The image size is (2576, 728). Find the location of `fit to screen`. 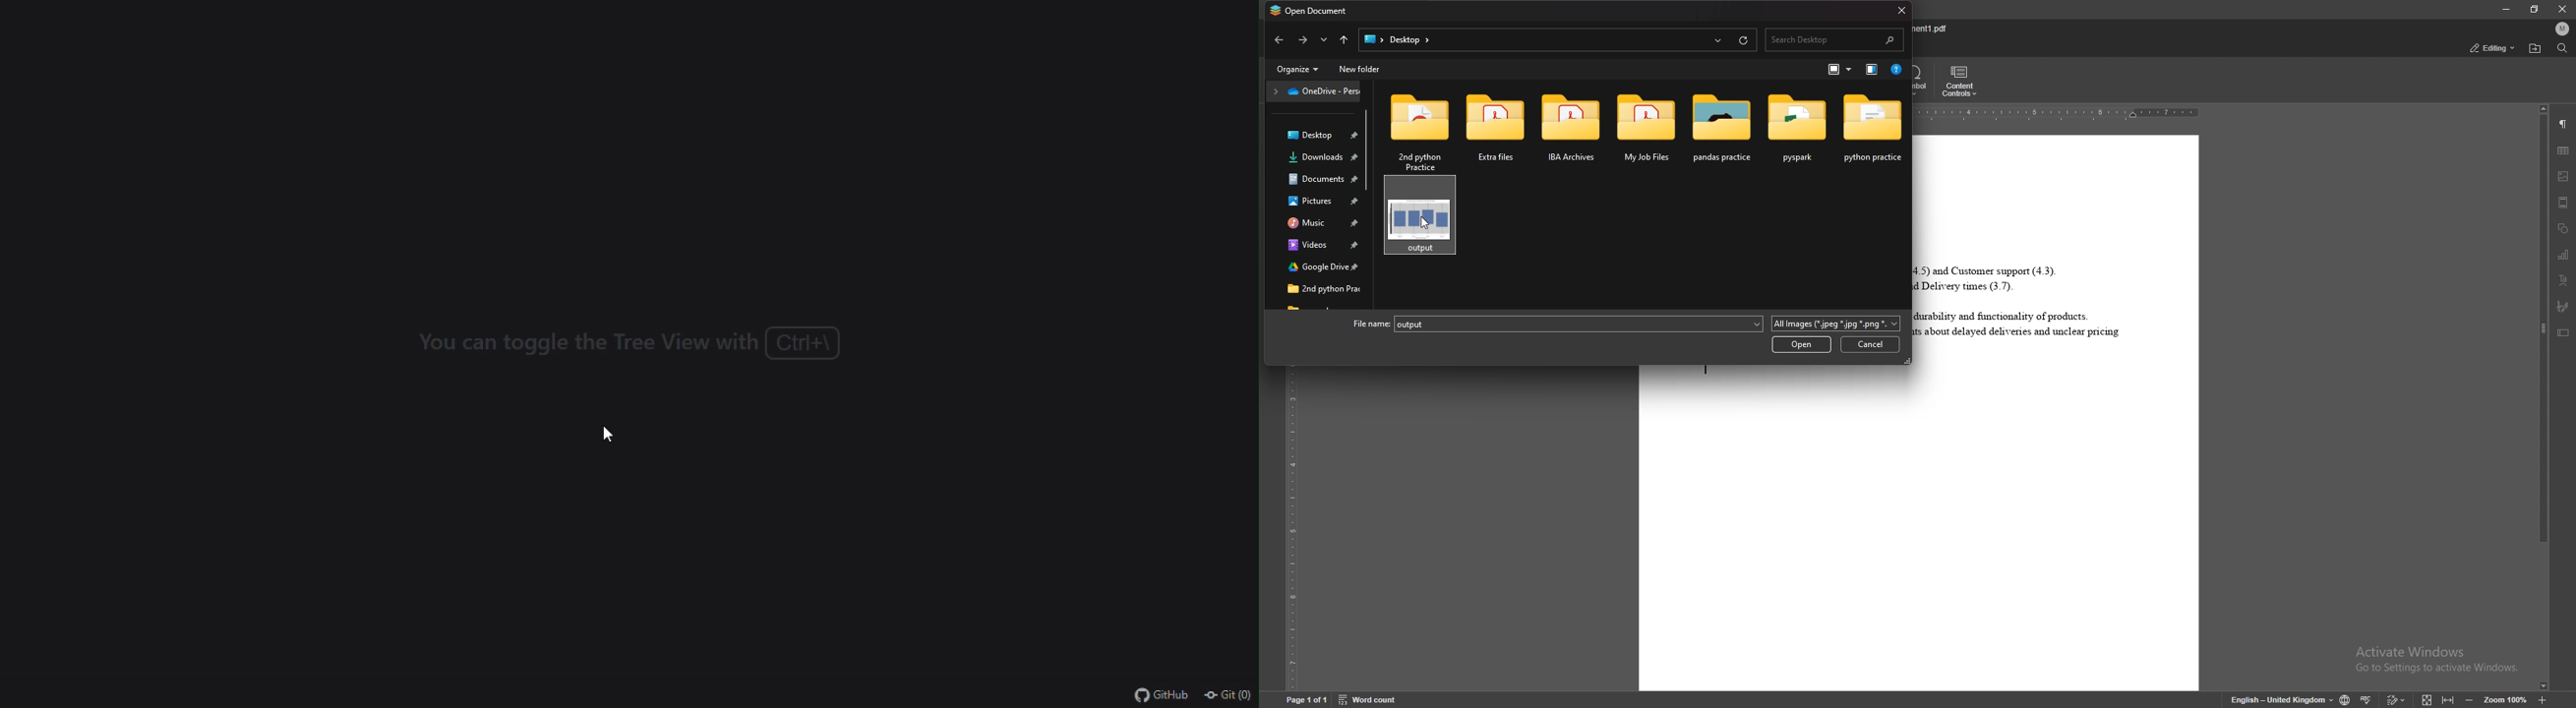

fit to screen is located at coordinates (2426, 698).